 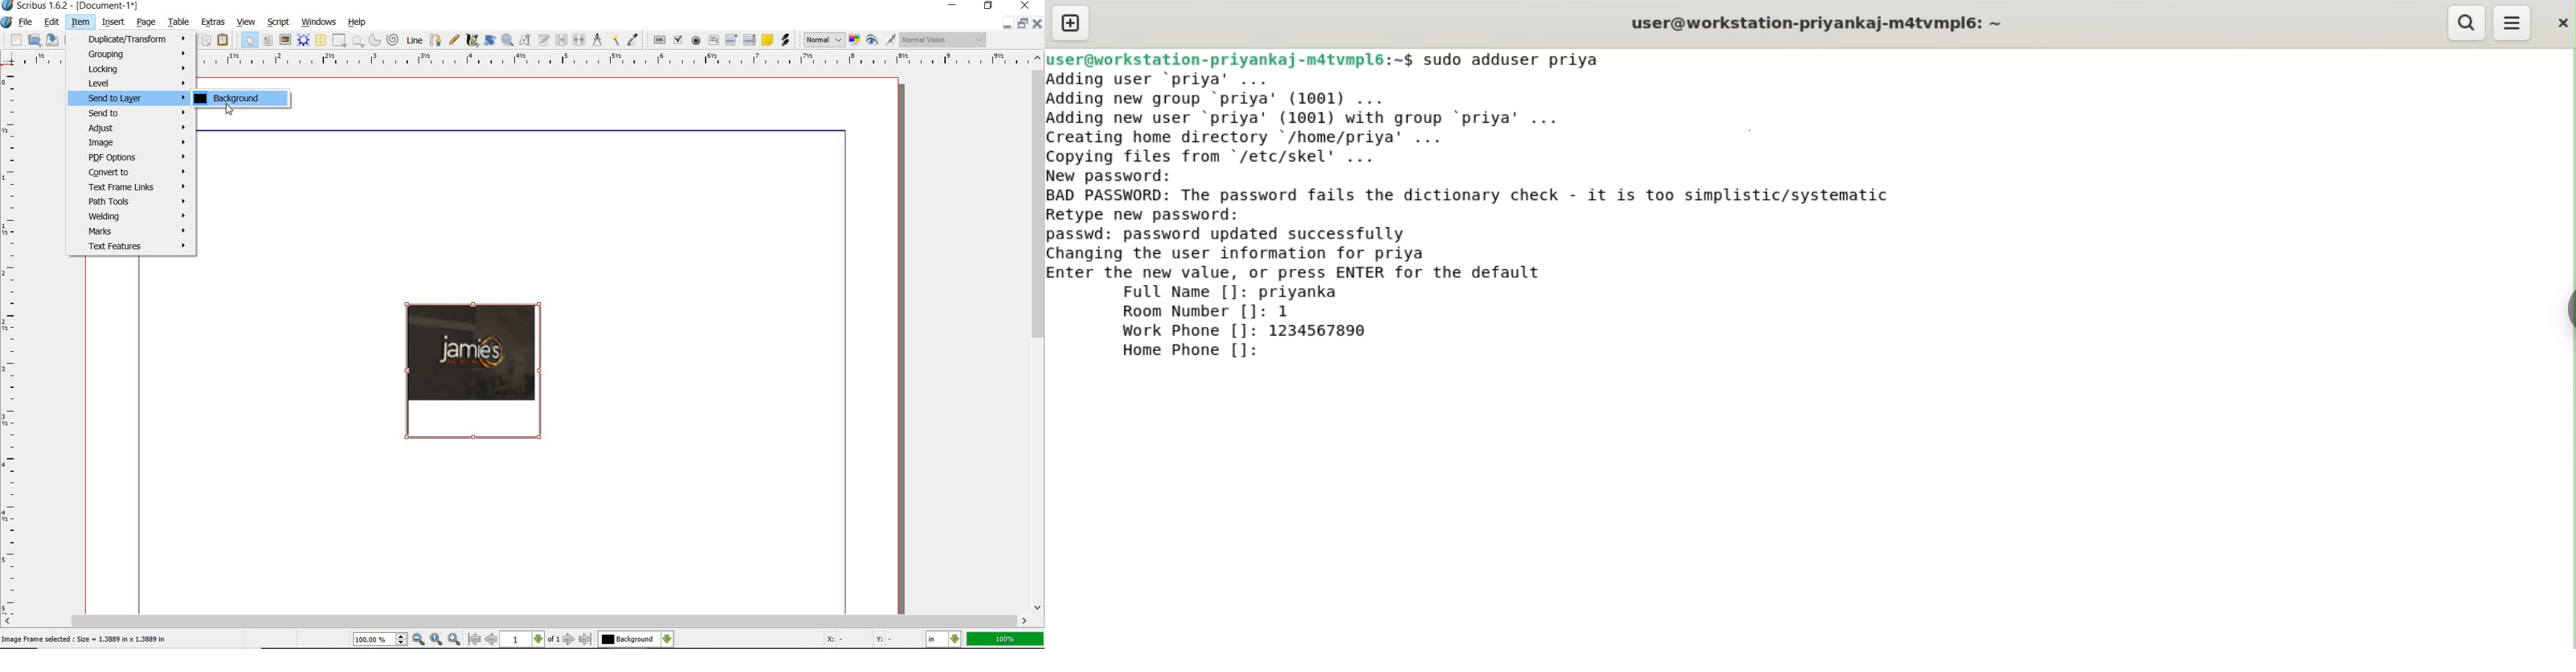 What do you see at coordinates (279, 22) in the screenshot?
I see `script` at bounding box center [279, 22].